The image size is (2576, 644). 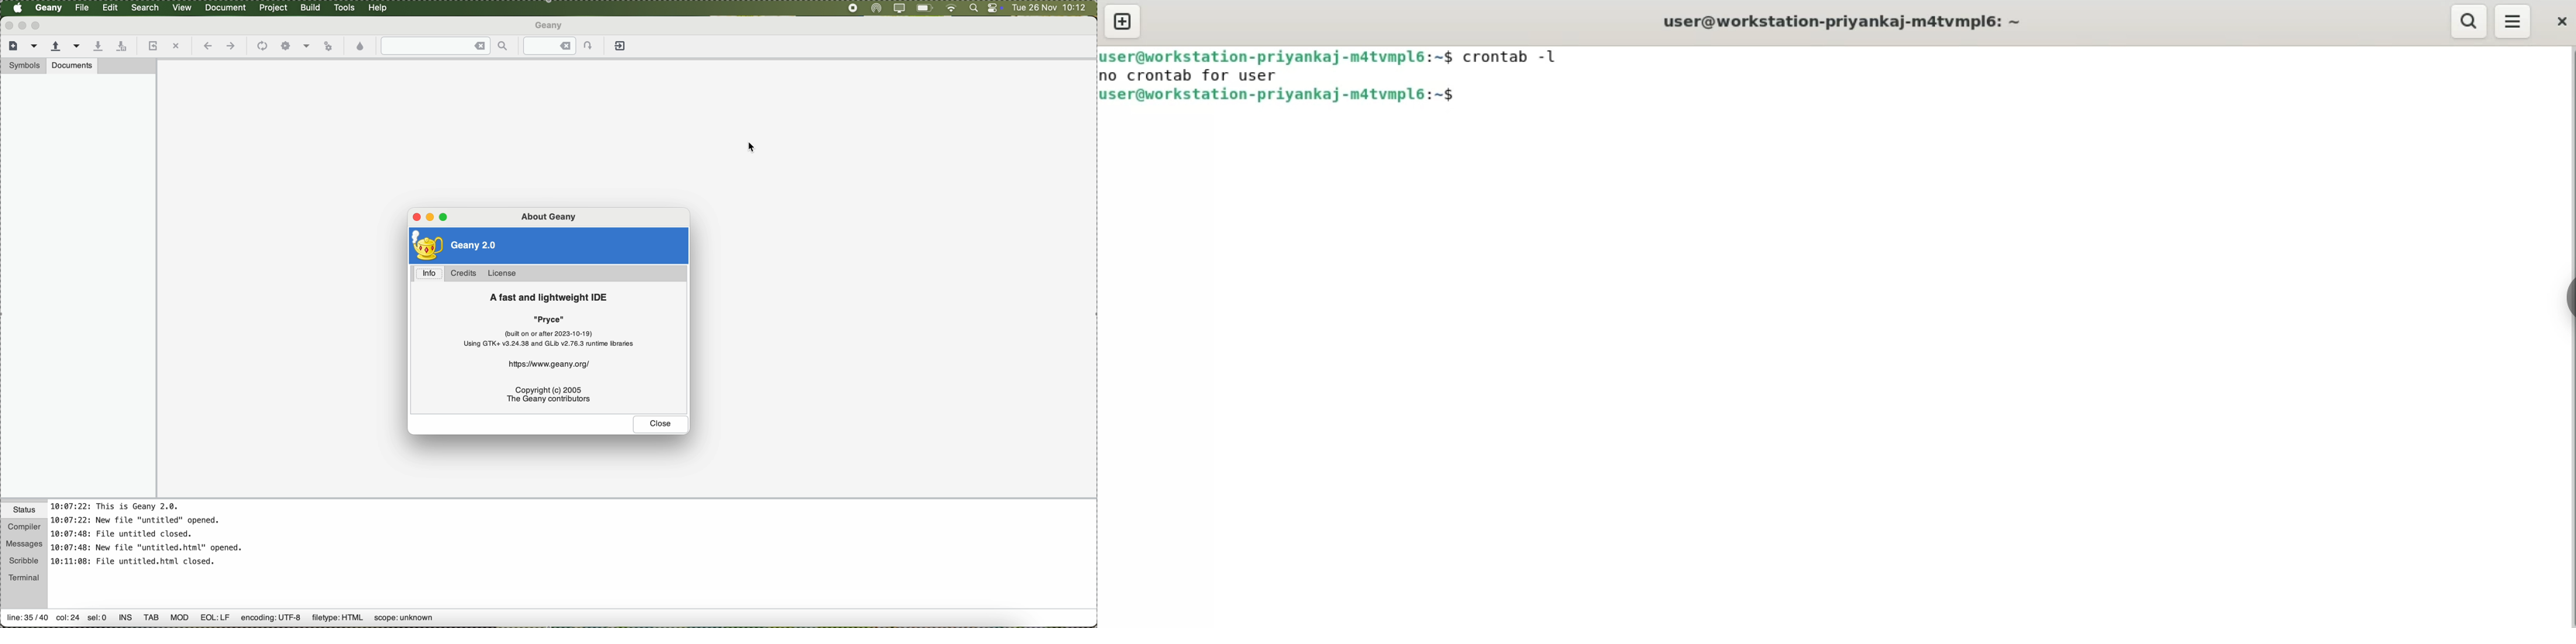 What do you see at coordinates (413, 218) in the screenshot?
I see `close pop-up` at bounding box center [413, 218].